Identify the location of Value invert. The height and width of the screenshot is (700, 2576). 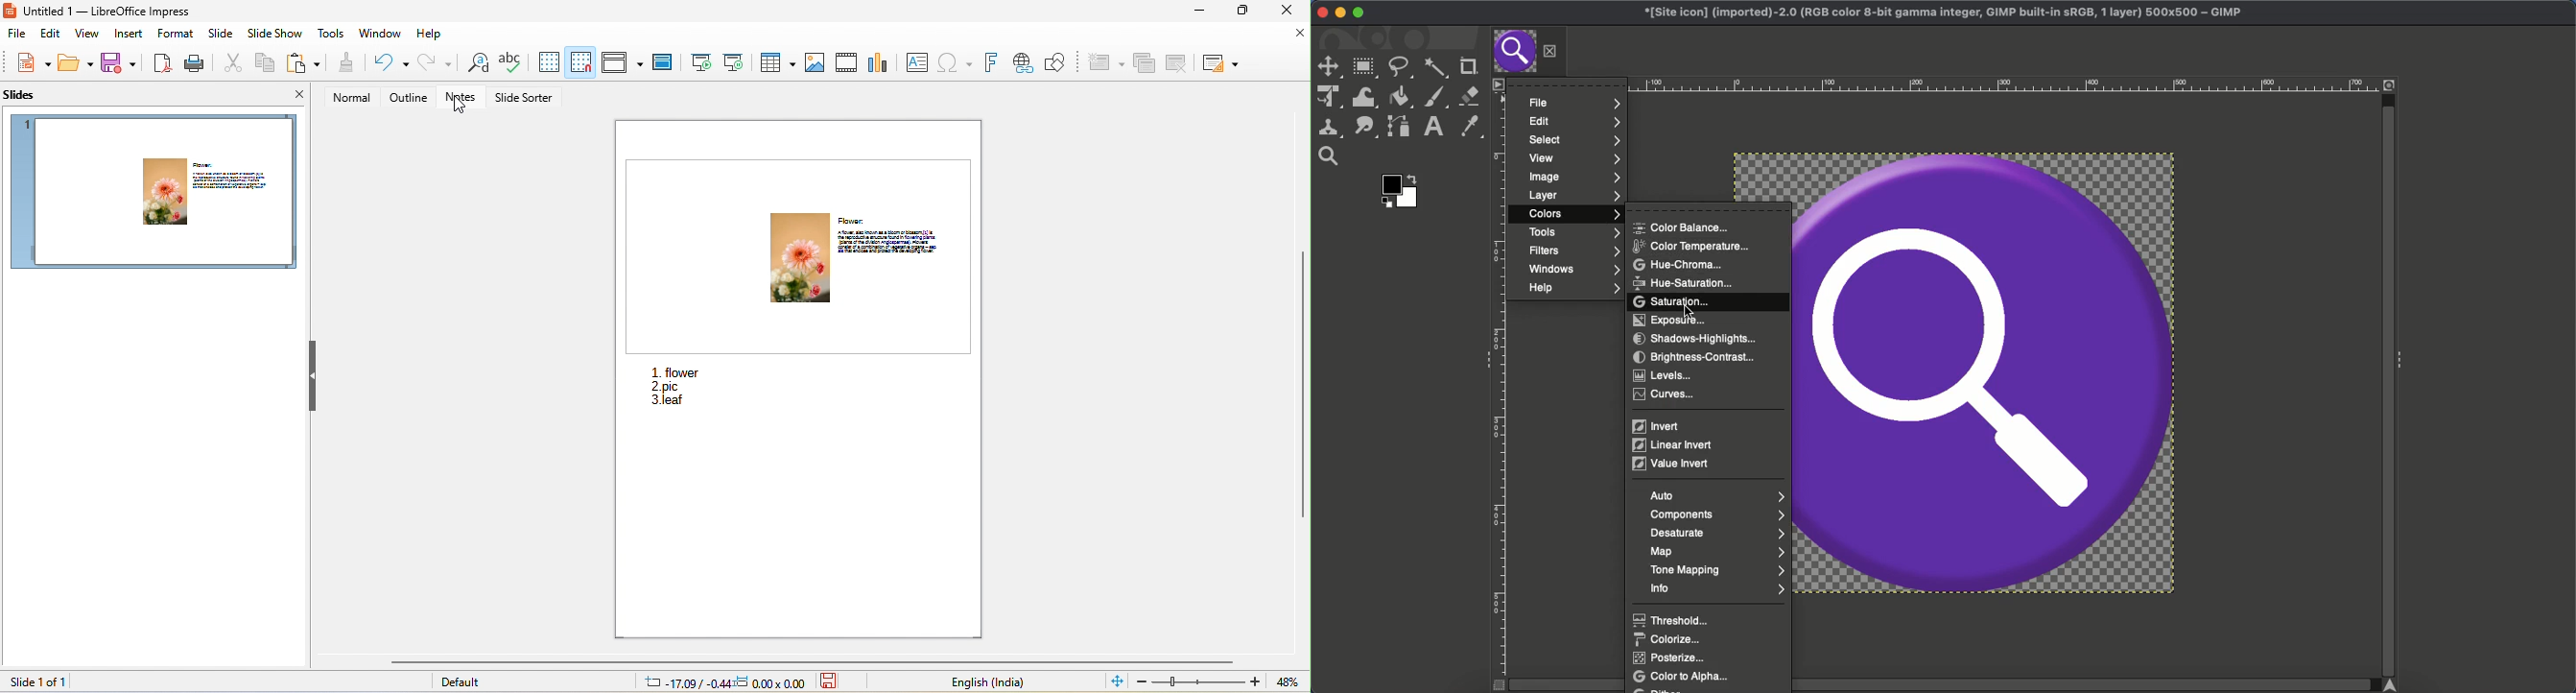
(1672, 463).